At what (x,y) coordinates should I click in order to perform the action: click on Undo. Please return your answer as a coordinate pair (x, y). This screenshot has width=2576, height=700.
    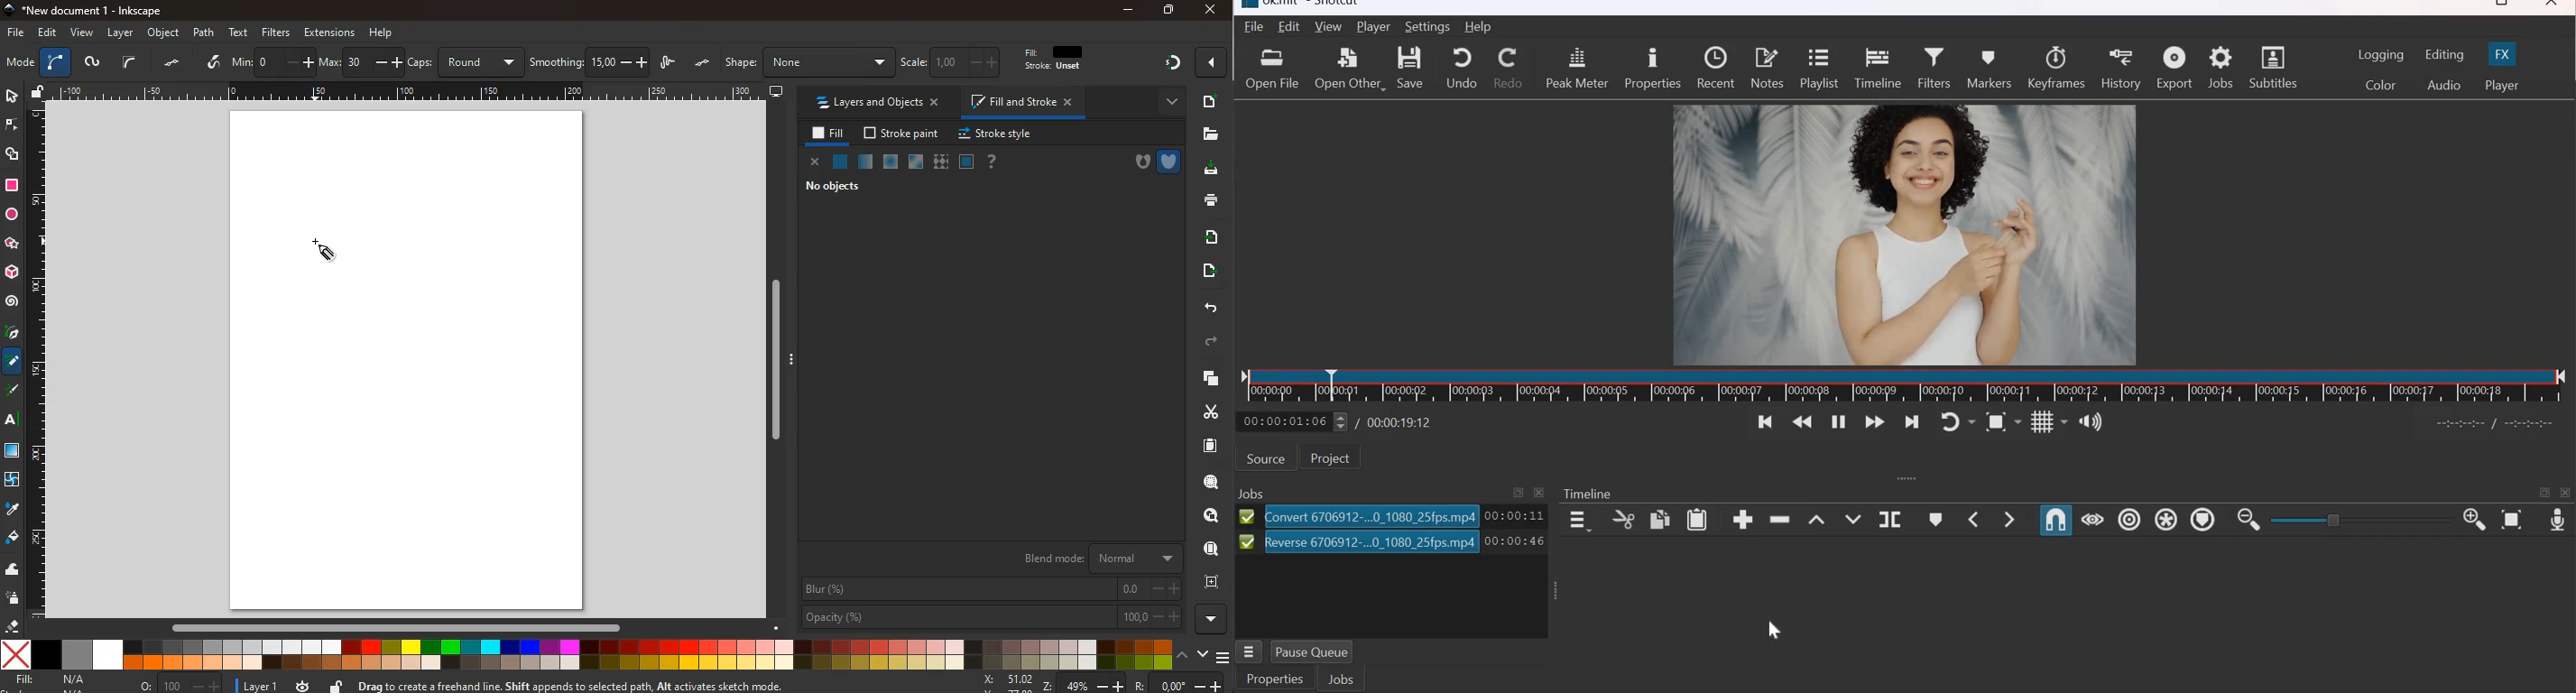
    Looking at the image, I should click on (1462, 66).